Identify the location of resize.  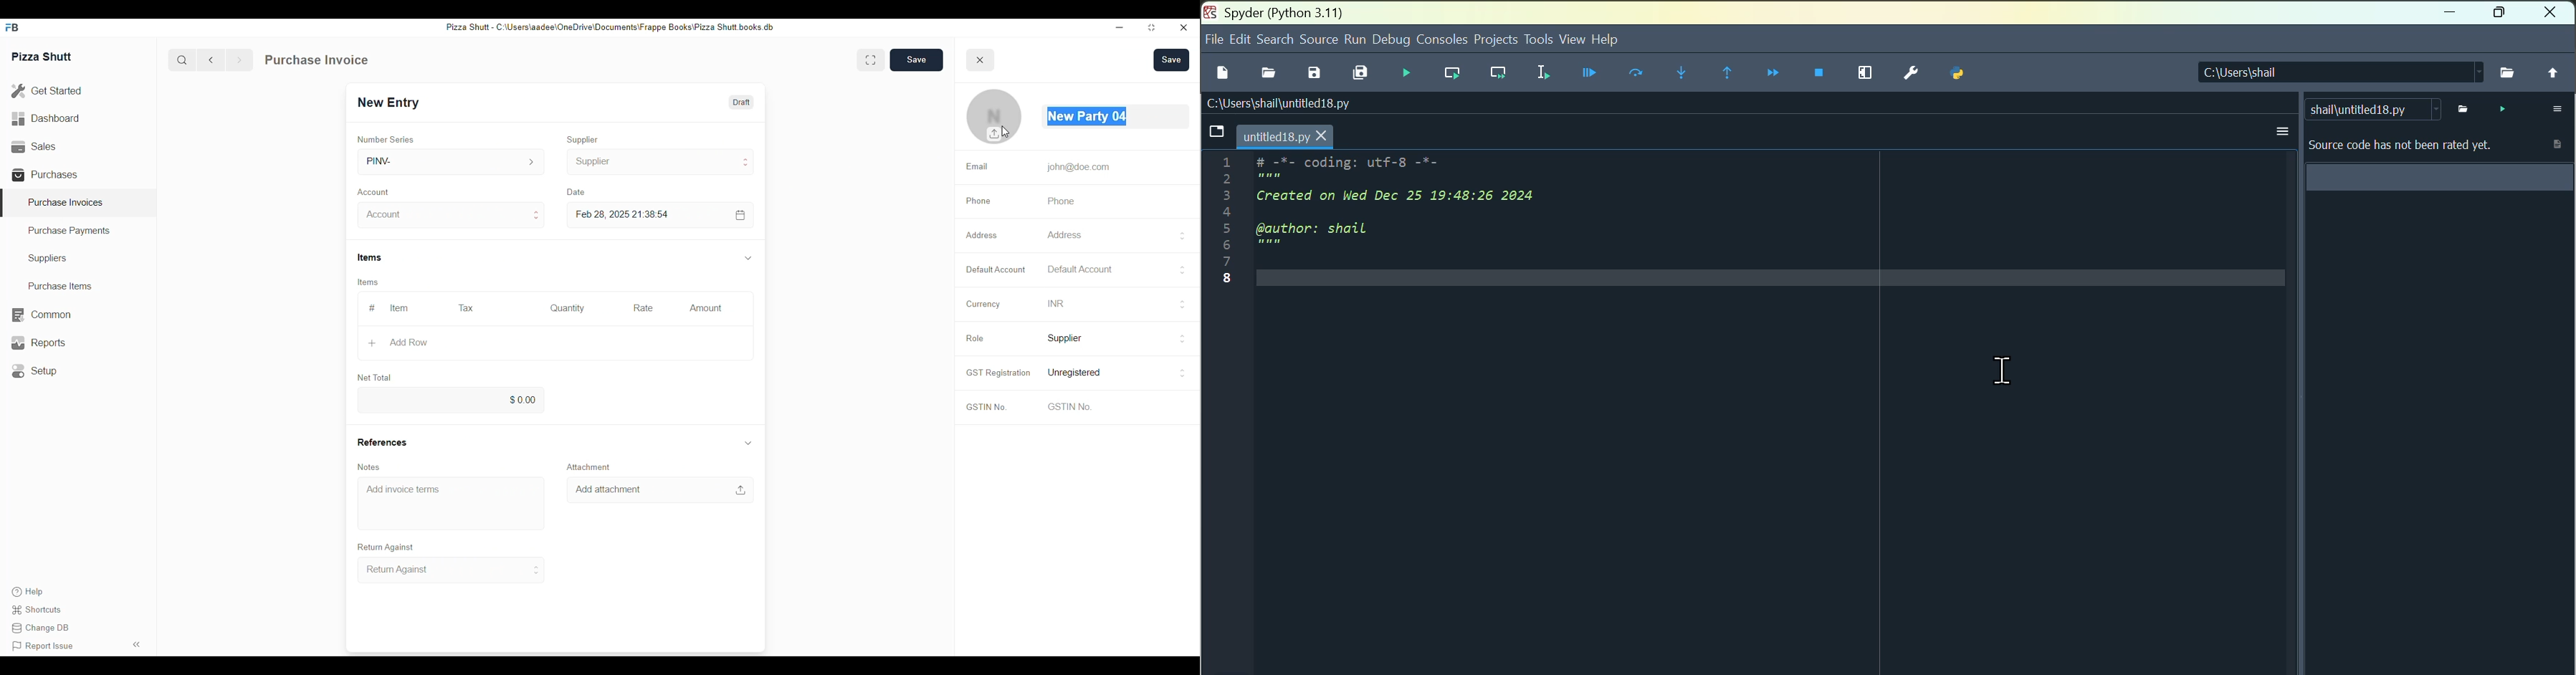
(1150, 28).